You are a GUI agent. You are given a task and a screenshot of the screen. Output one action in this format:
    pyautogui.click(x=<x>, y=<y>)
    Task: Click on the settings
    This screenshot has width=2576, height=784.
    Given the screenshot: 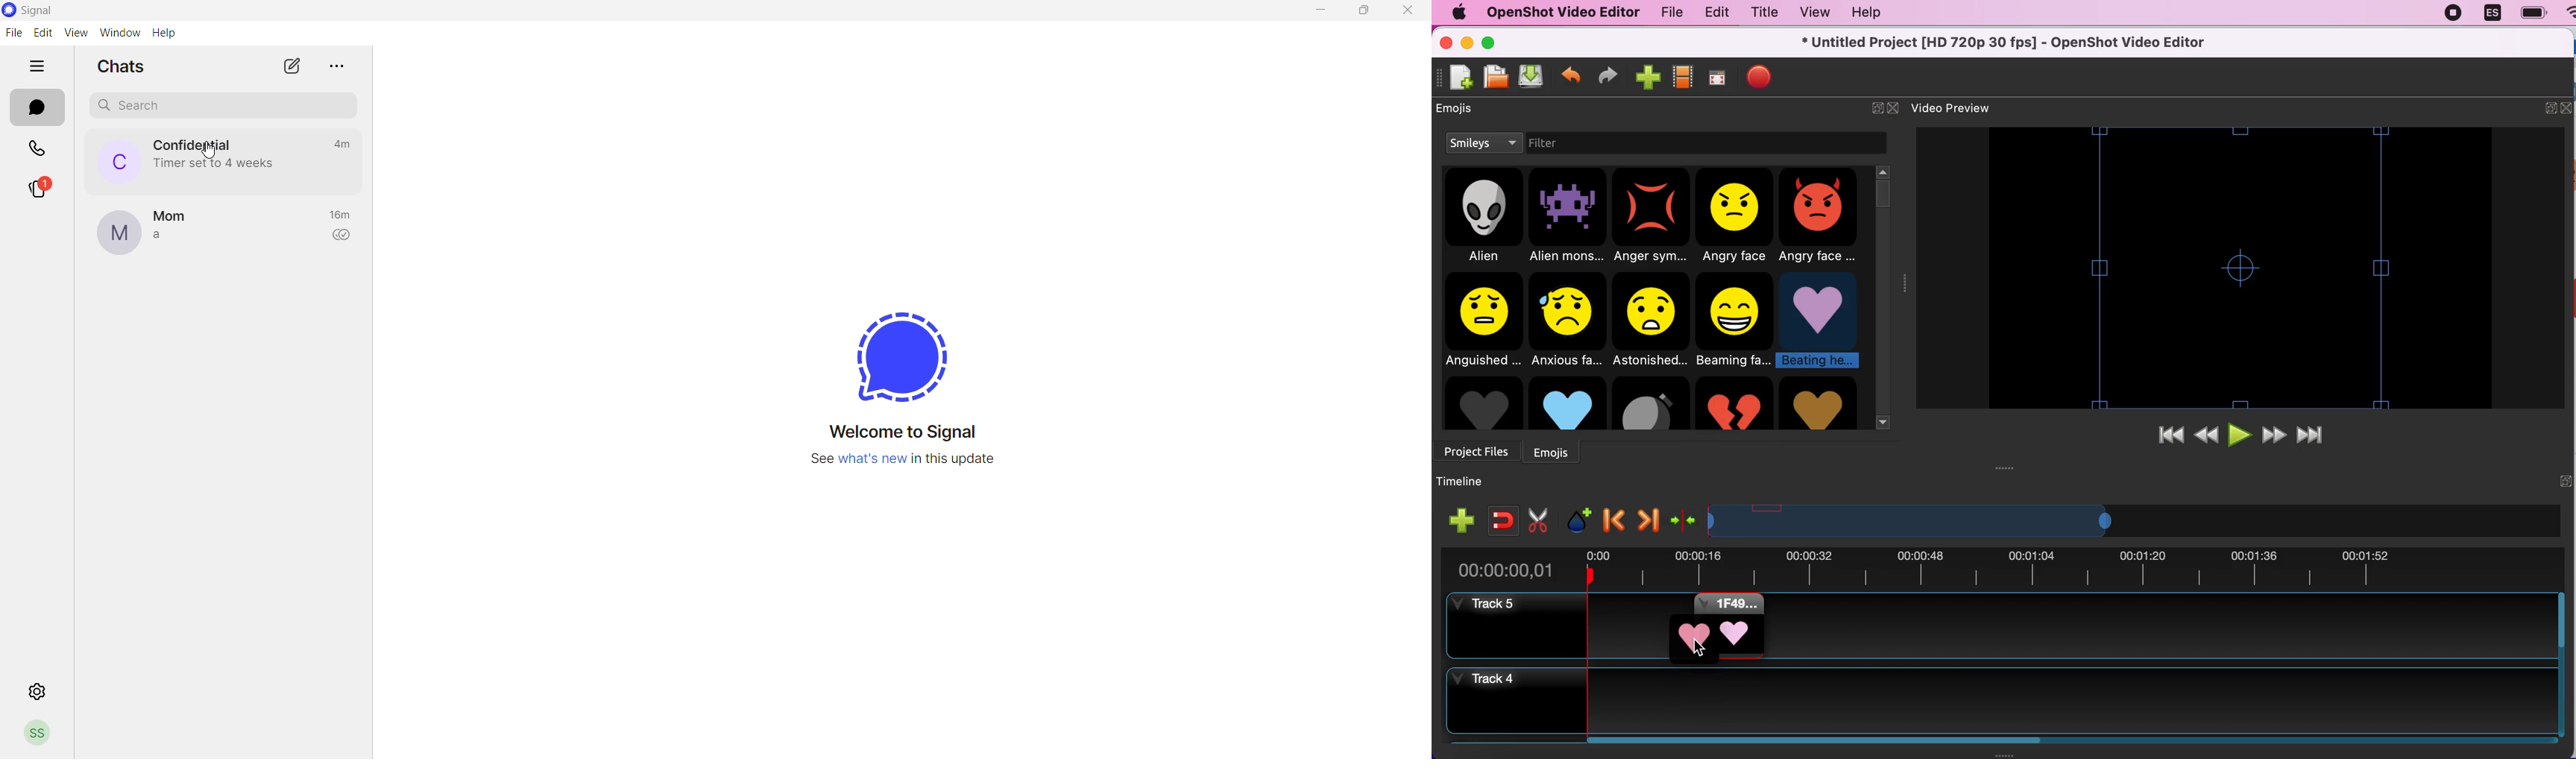 What is the action you would take?
    pyautogui.click(x=39, y=693)
    